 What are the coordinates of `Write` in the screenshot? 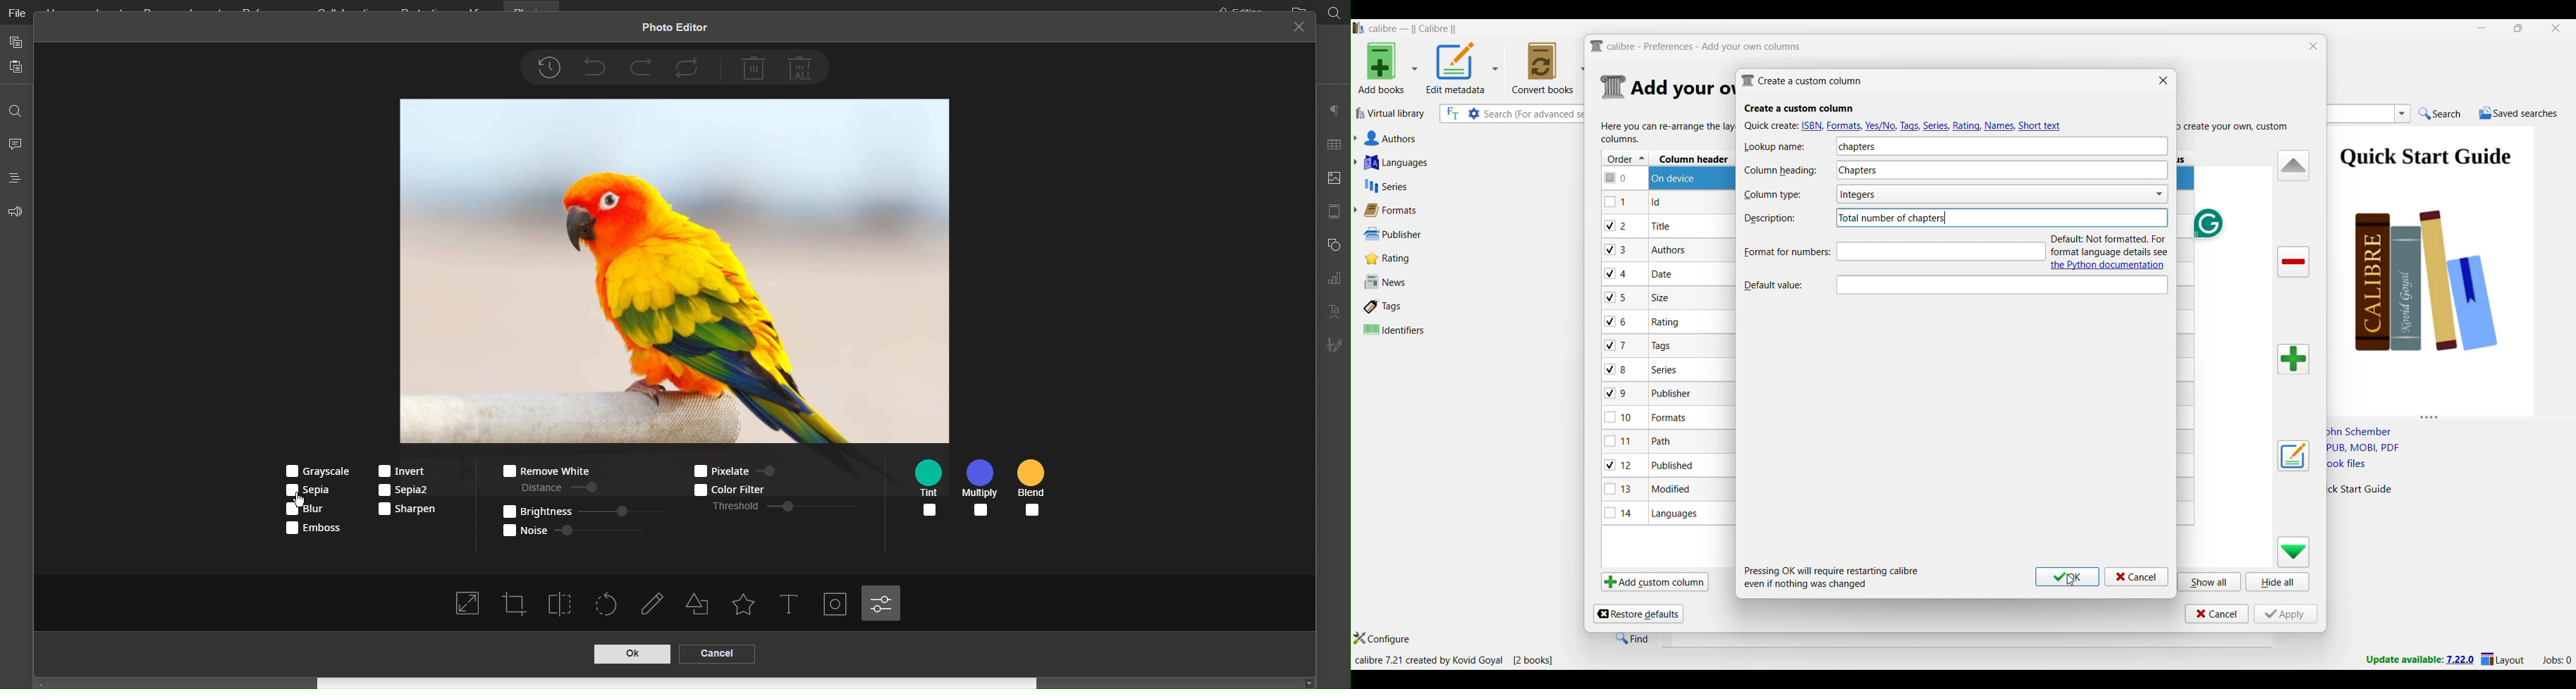 It's located at (655, 605).